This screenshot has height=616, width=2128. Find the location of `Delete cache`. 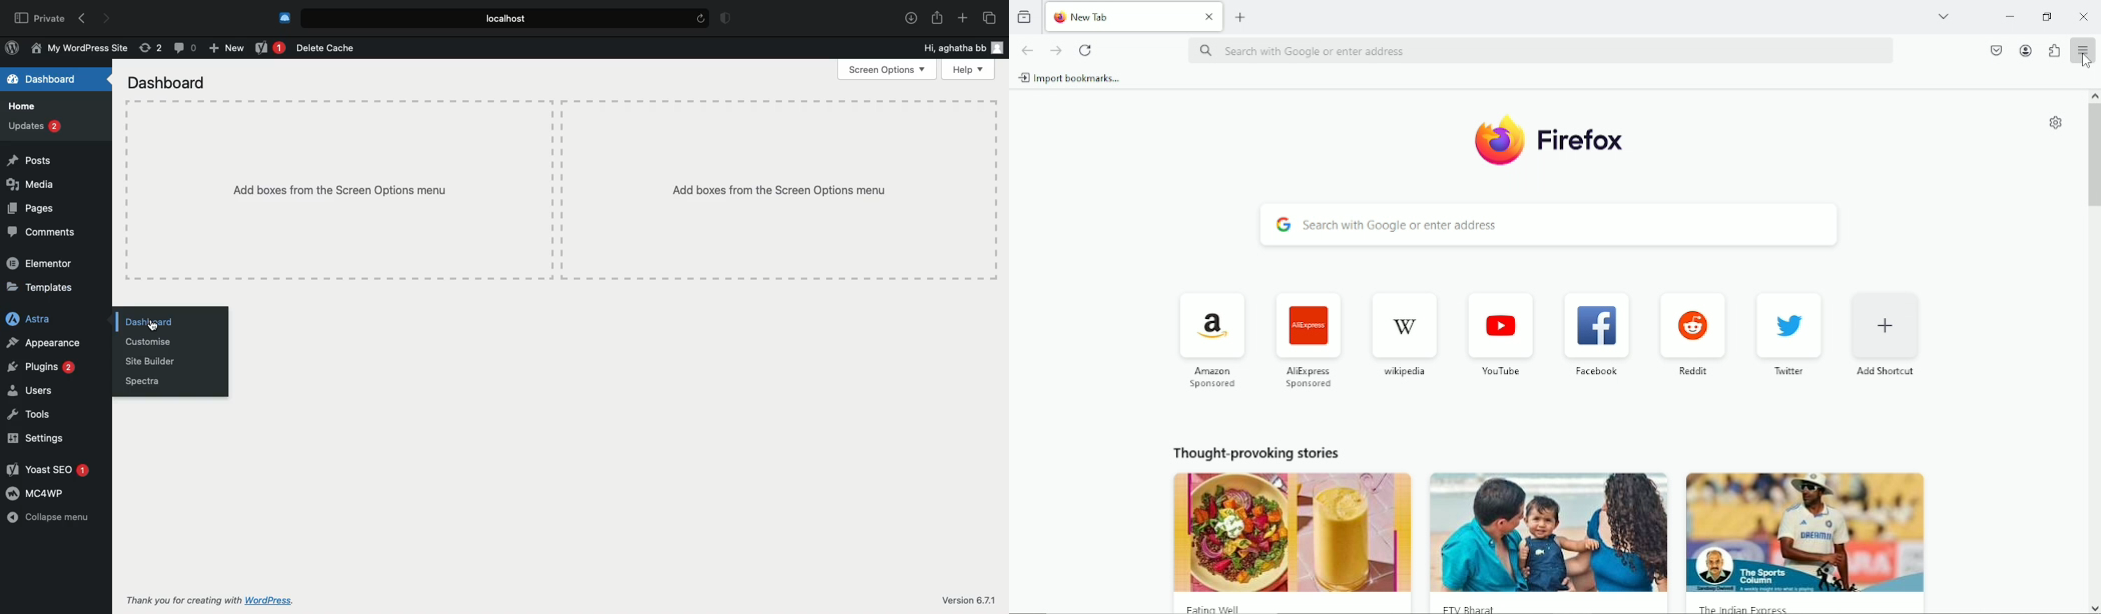

Delete cache is located at coordinates (324, 48).